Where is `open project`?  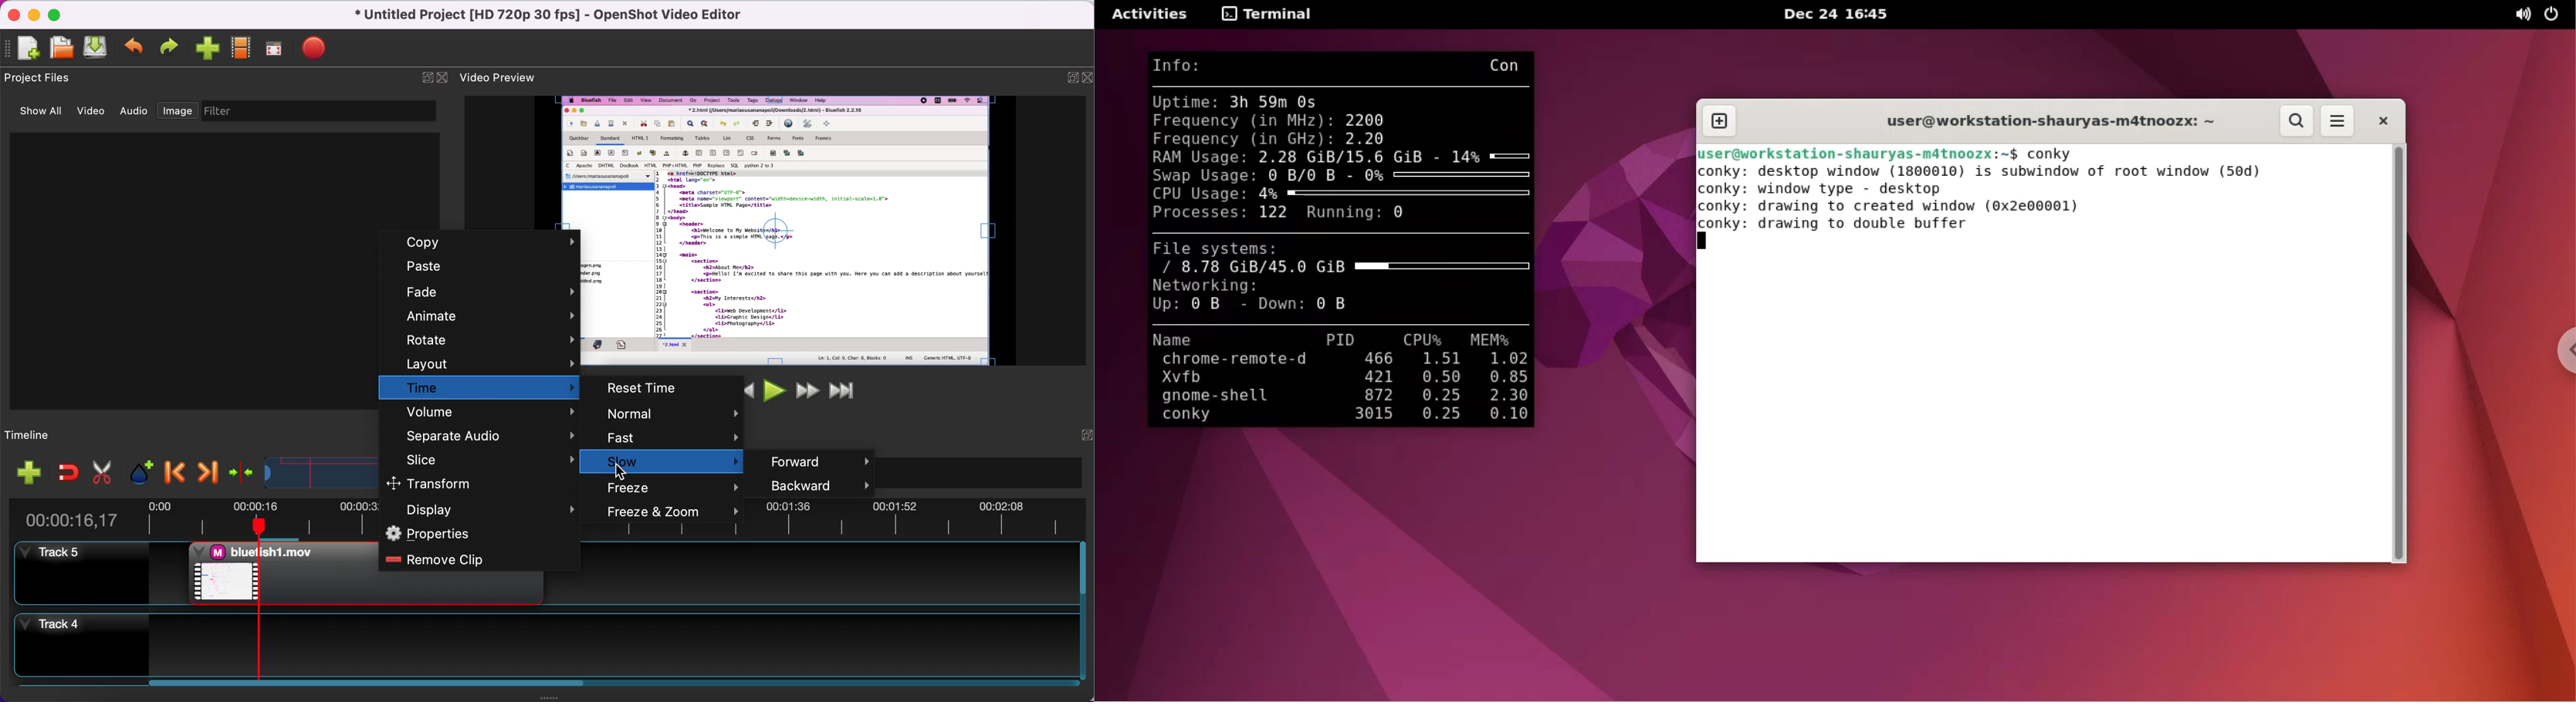
open project is located at coordinates (63, 49).